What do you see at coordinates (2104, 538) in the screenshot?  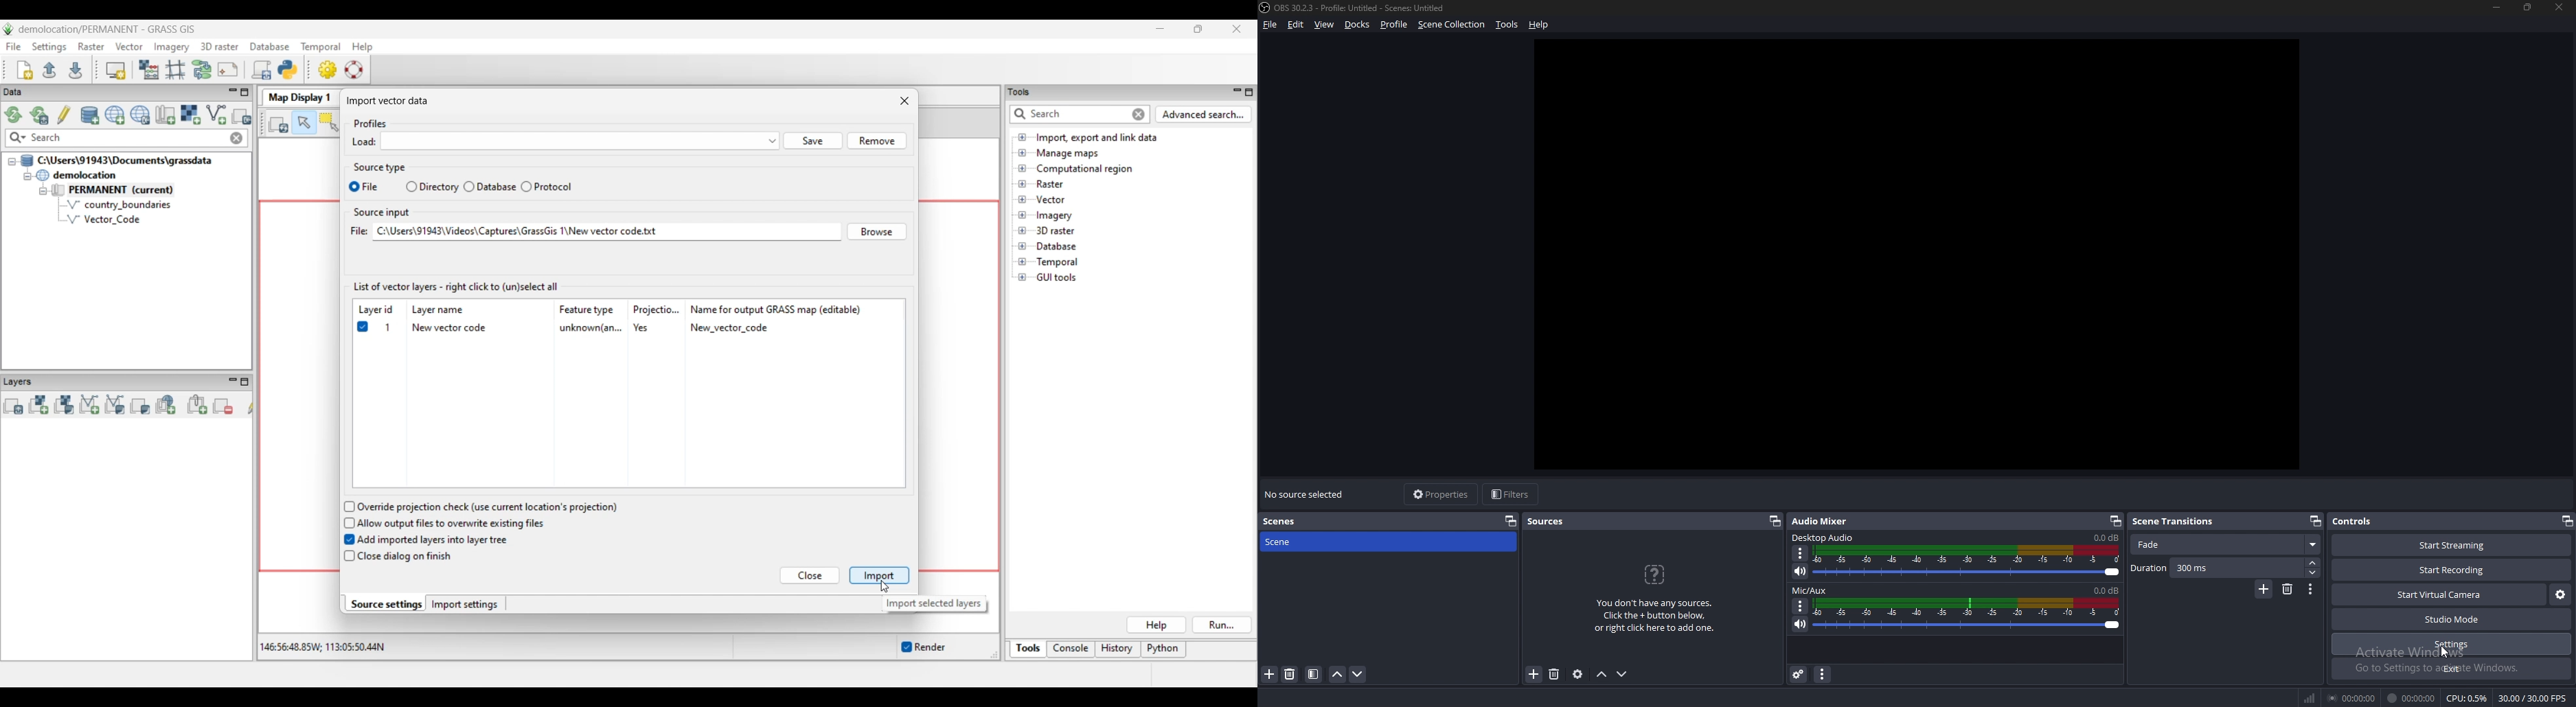 I see `0.0 db` at bounding box center [2104, 538].